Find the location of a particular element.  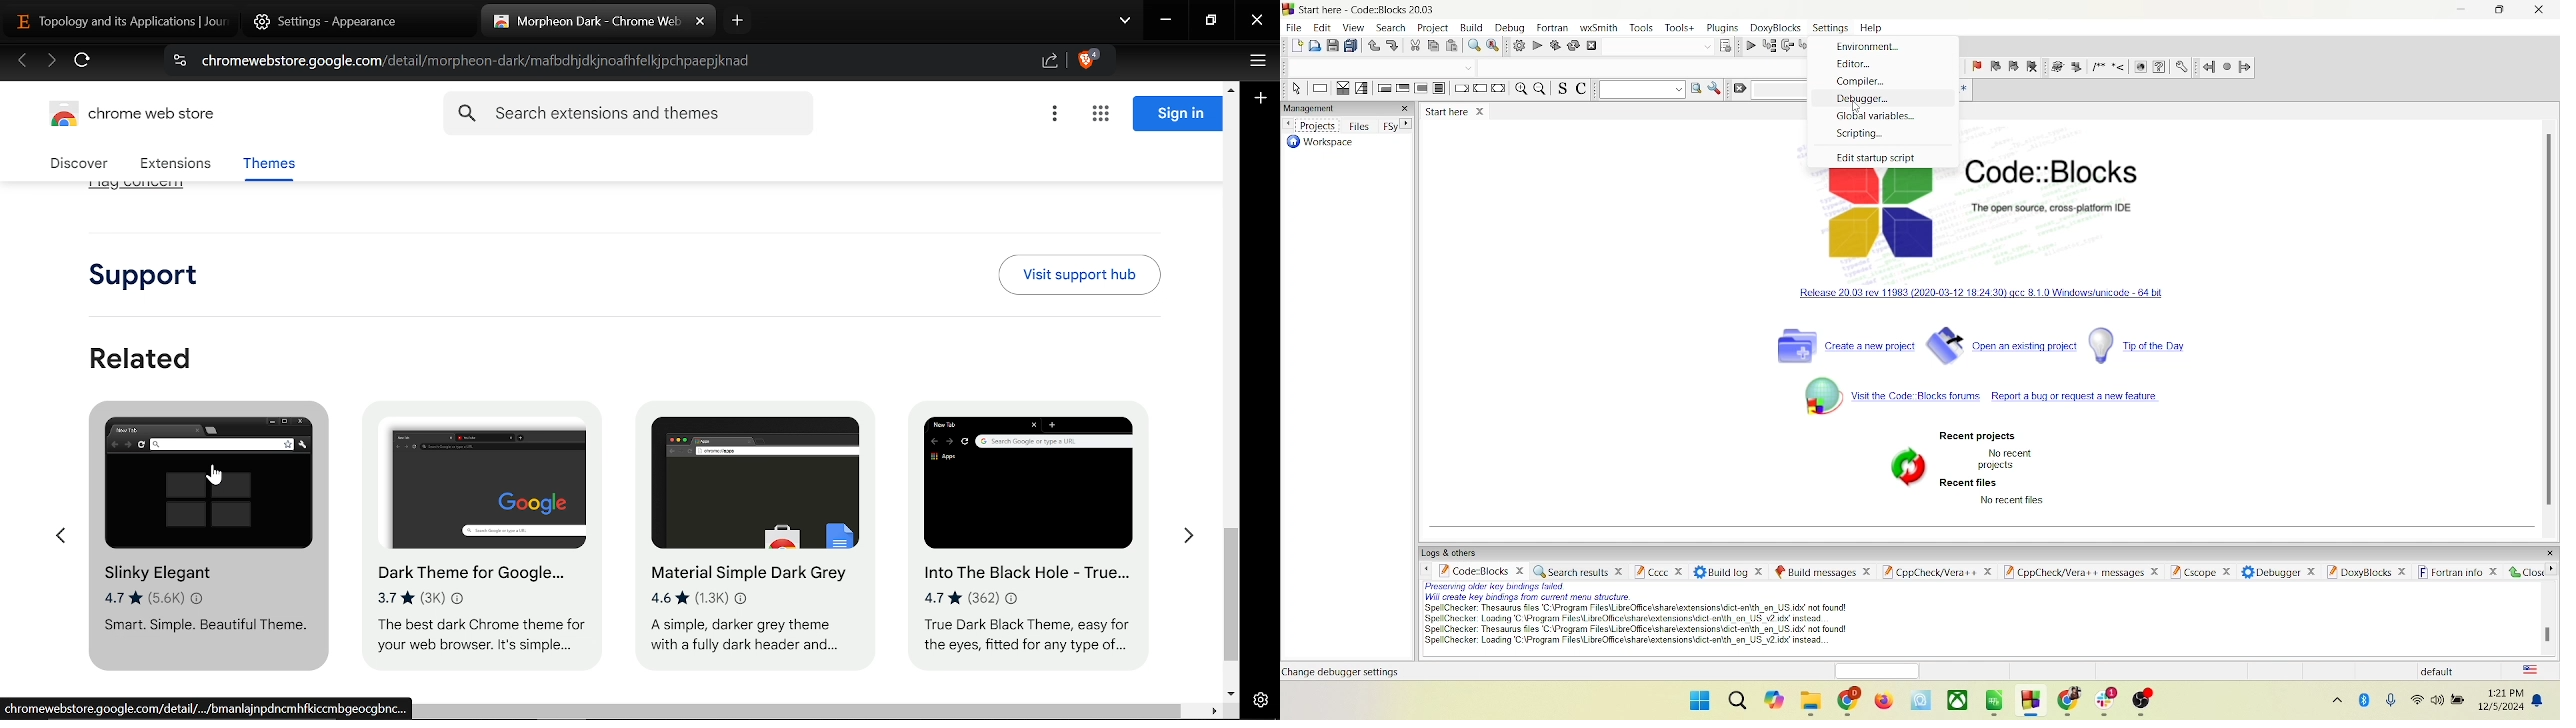

return instruction is located at coordinates (1501, 88).